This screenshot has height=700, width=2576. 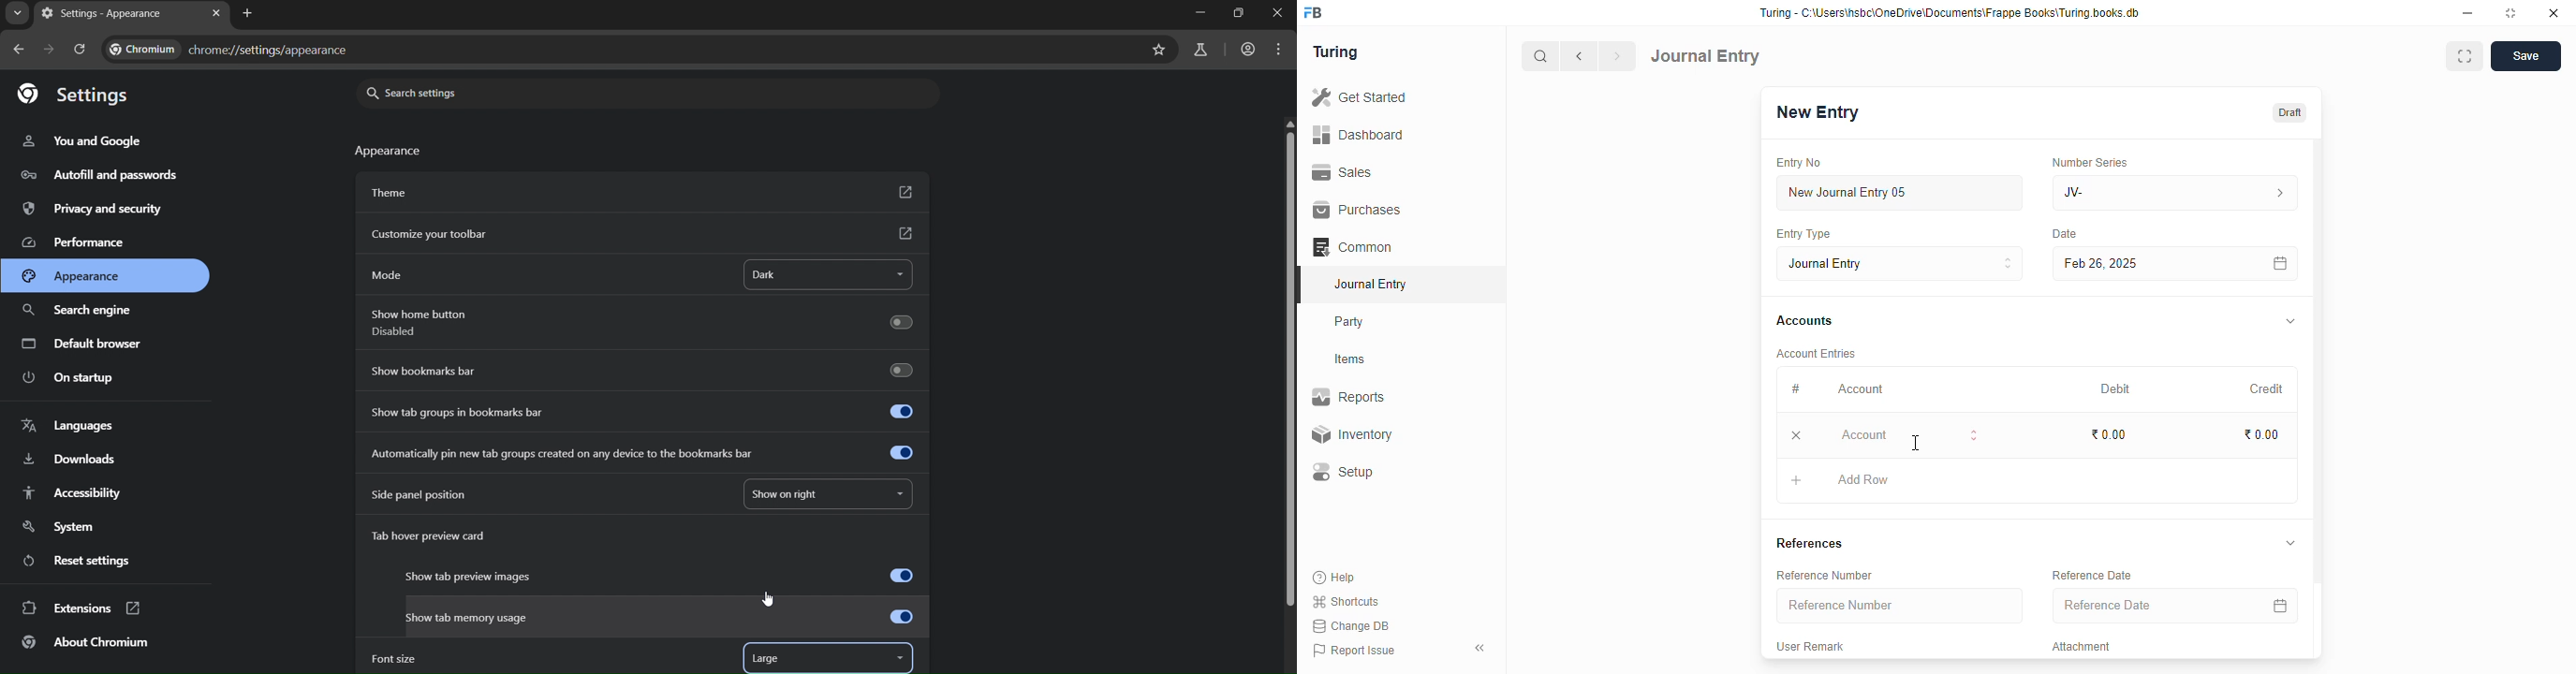 What do you see at coordinates (1901, 263) in the screenshot?
I see `journal entry` at bounding box center [1901, 263].